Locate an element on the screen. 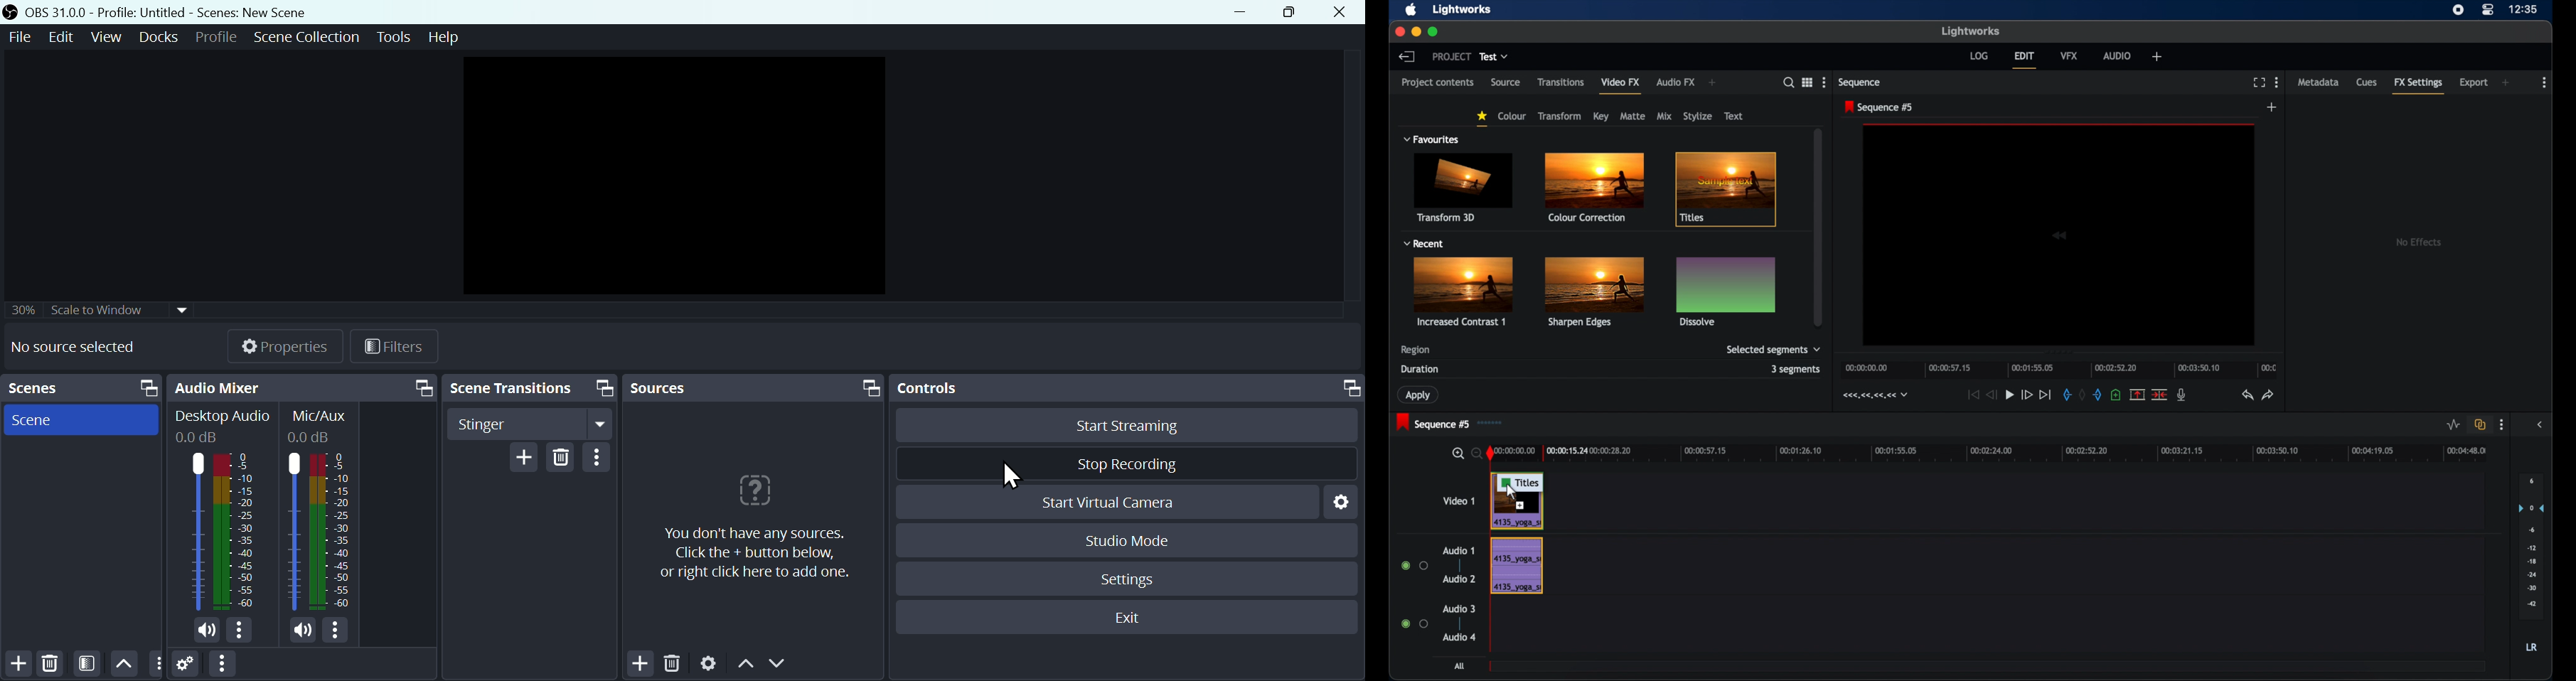 The height and width of the screenshot is (700, 2576). Settings is located at coordinates (1340, 504).